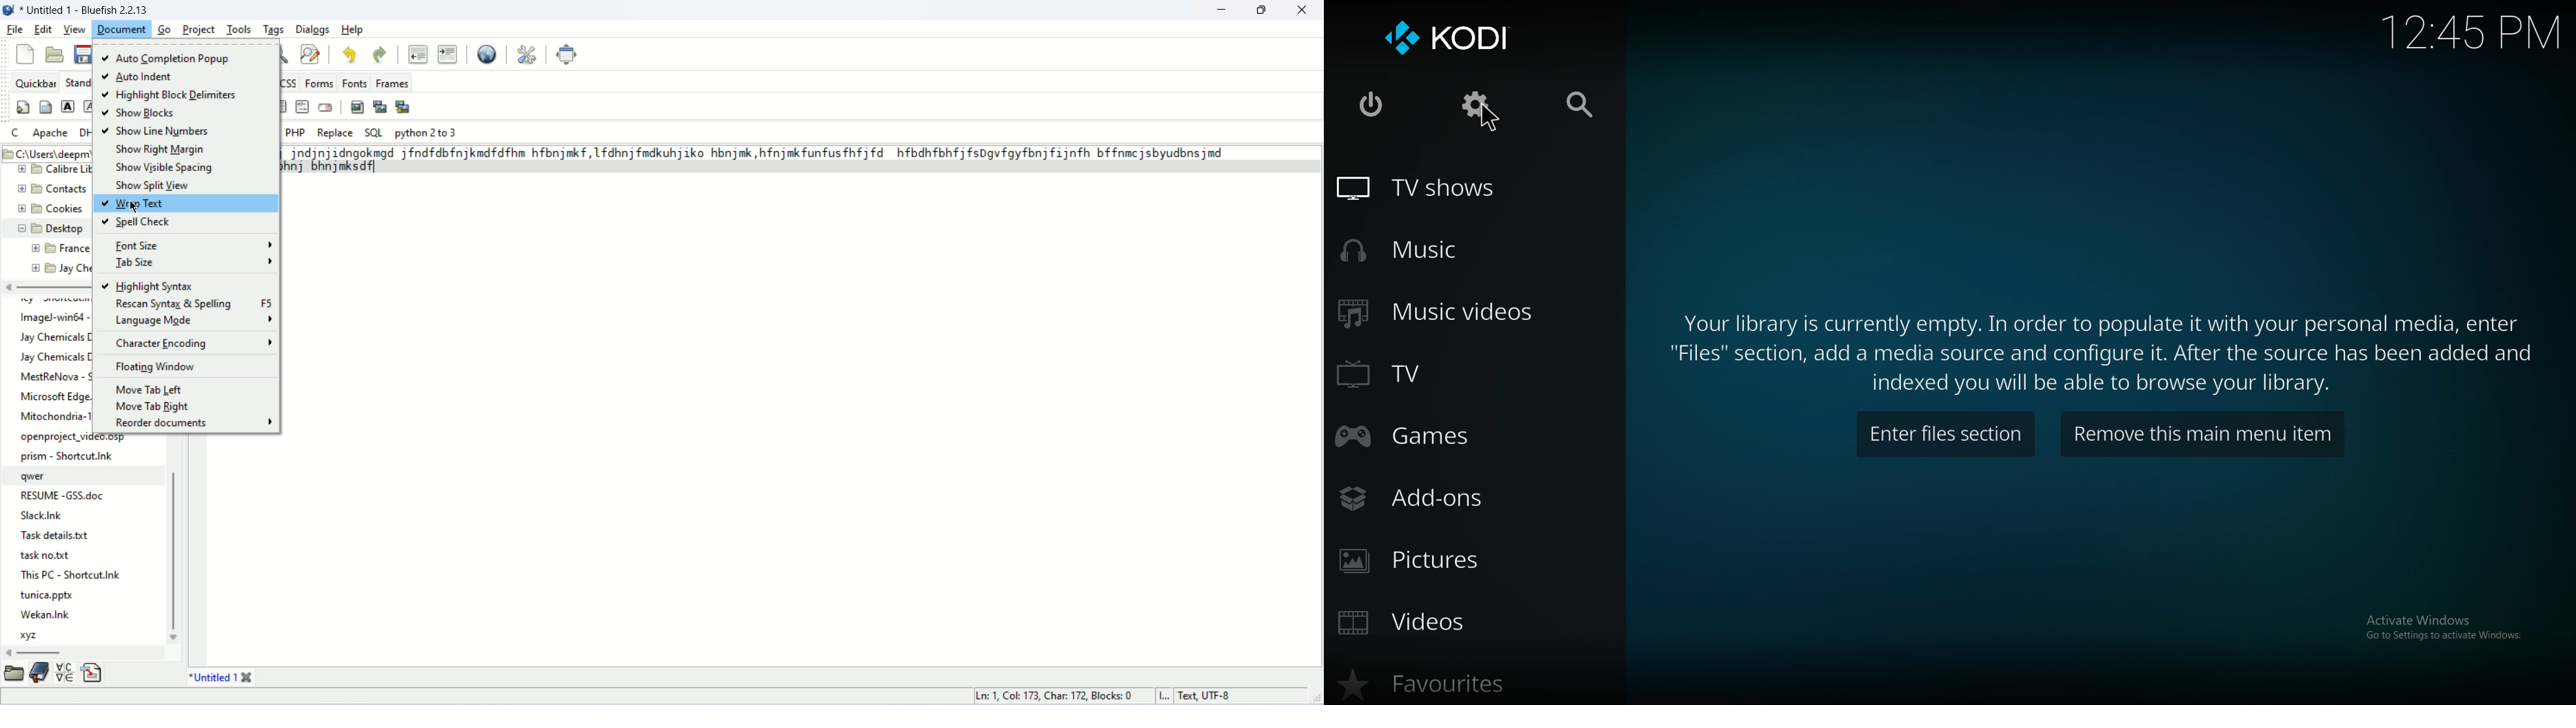 This screenshot has height=728, width=2576. Describe the element at coordinates (303, 108) in the screenshot. I see `HTML` at that location.